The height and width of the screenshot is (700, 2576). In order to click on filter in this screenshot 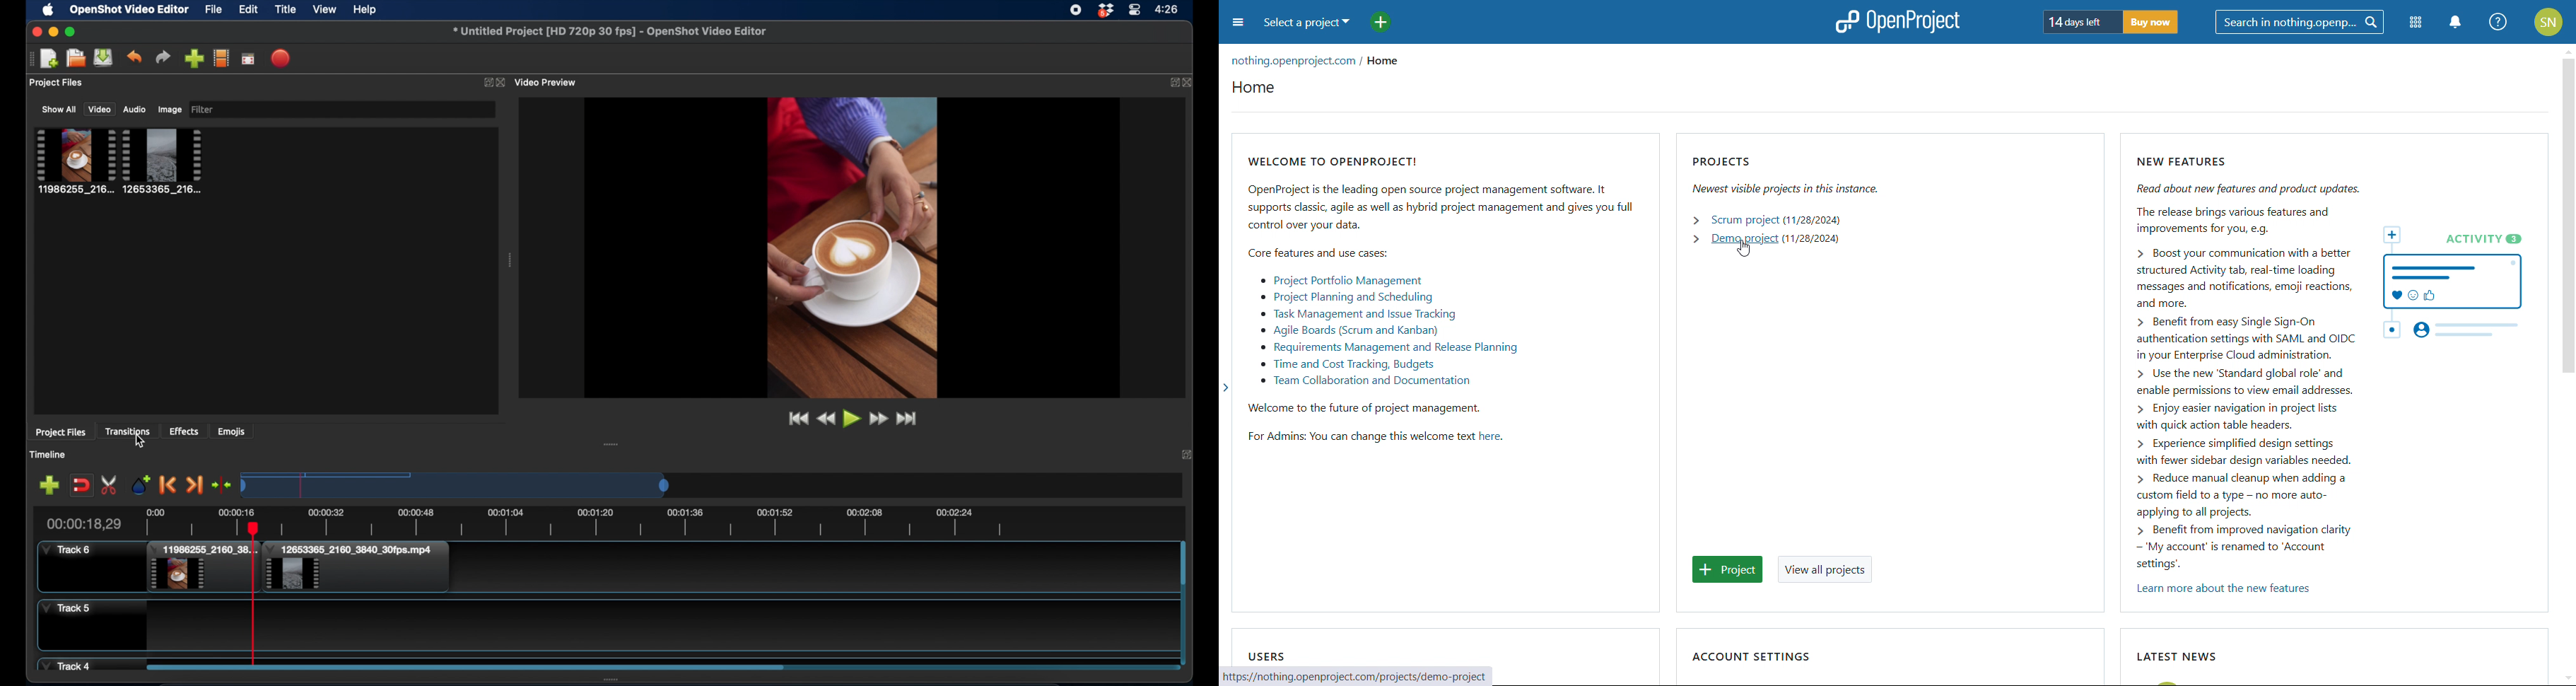, I will do `click(203, 110)`.